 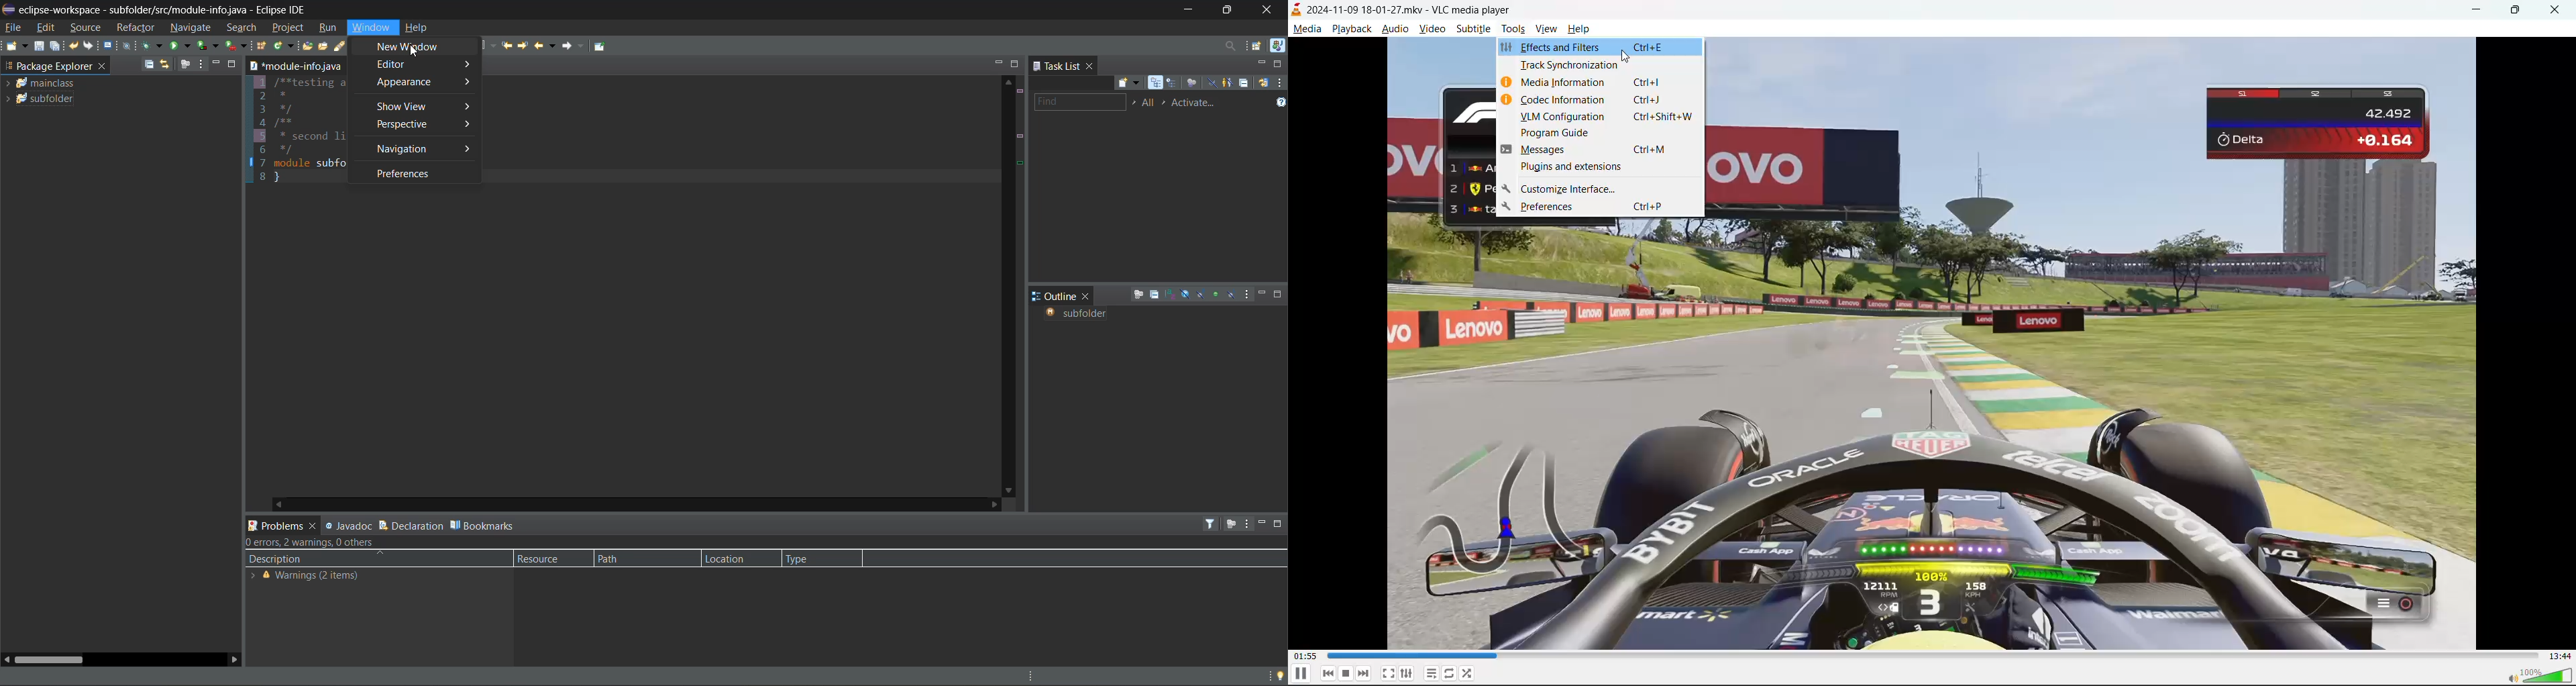 I want to click on next, so click(x=1364, y=673).